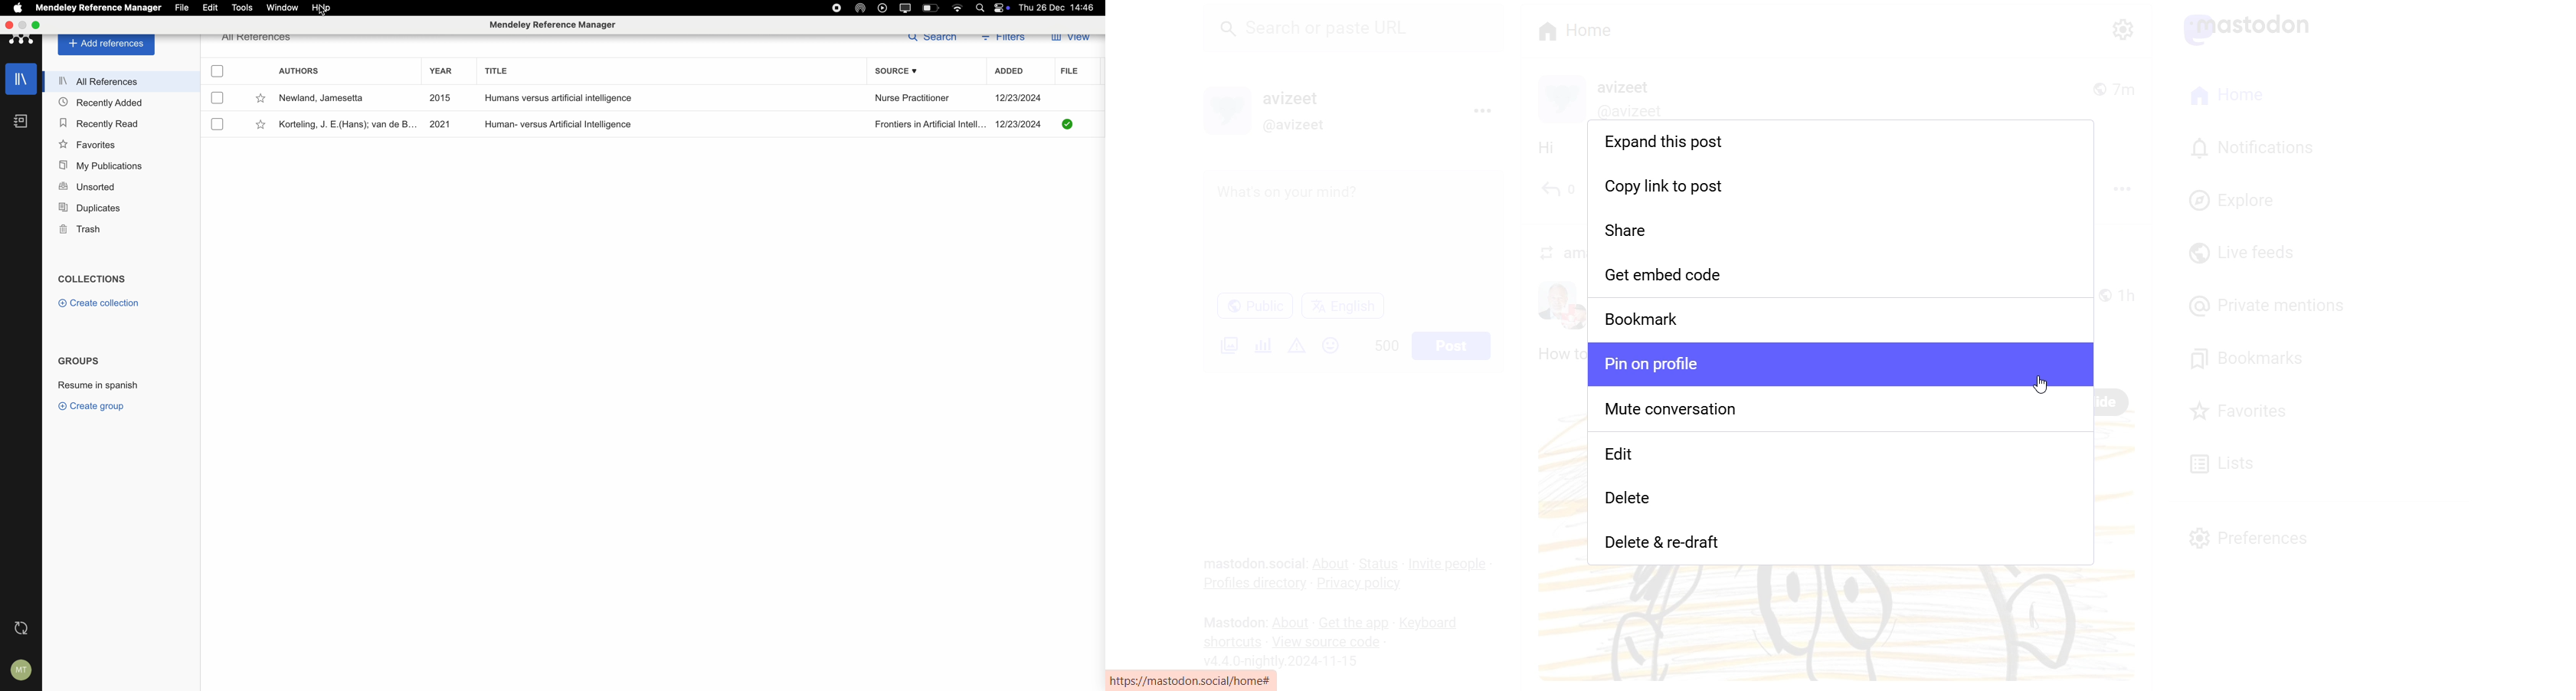  What do you see at coordinates (2227, 97) in the screenshot?
I see `Home` at bounding box center [2227, 97].